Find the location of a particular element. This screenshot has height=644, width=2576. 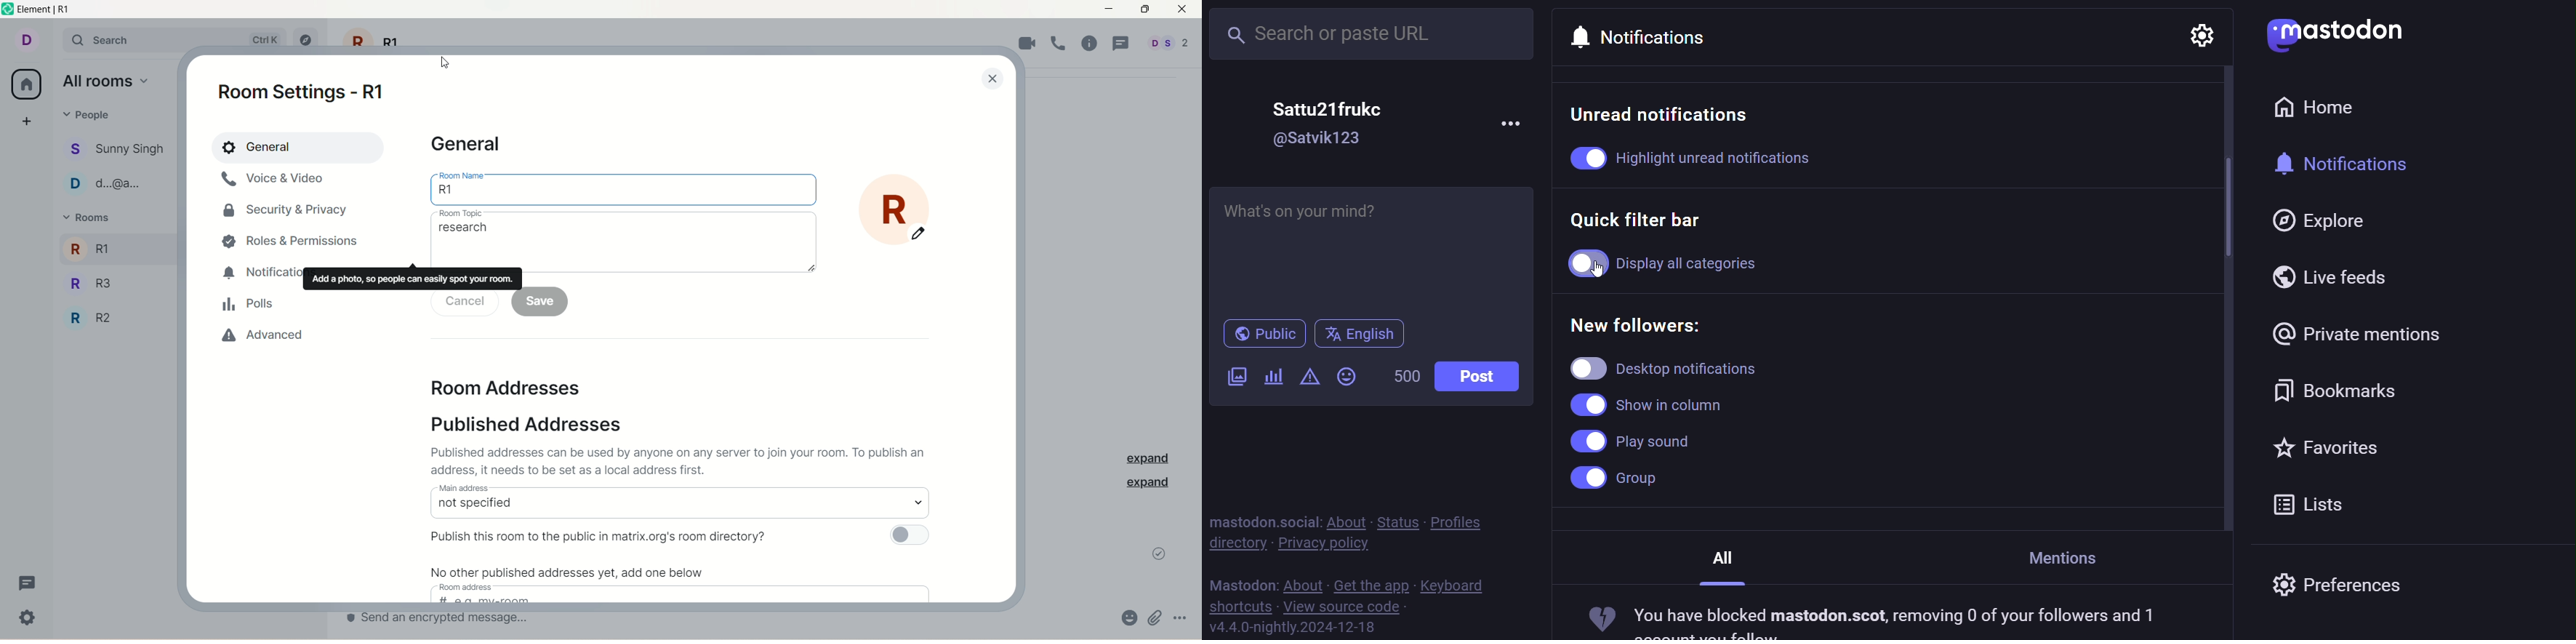

room R1 is located at coordinates (903, 214).